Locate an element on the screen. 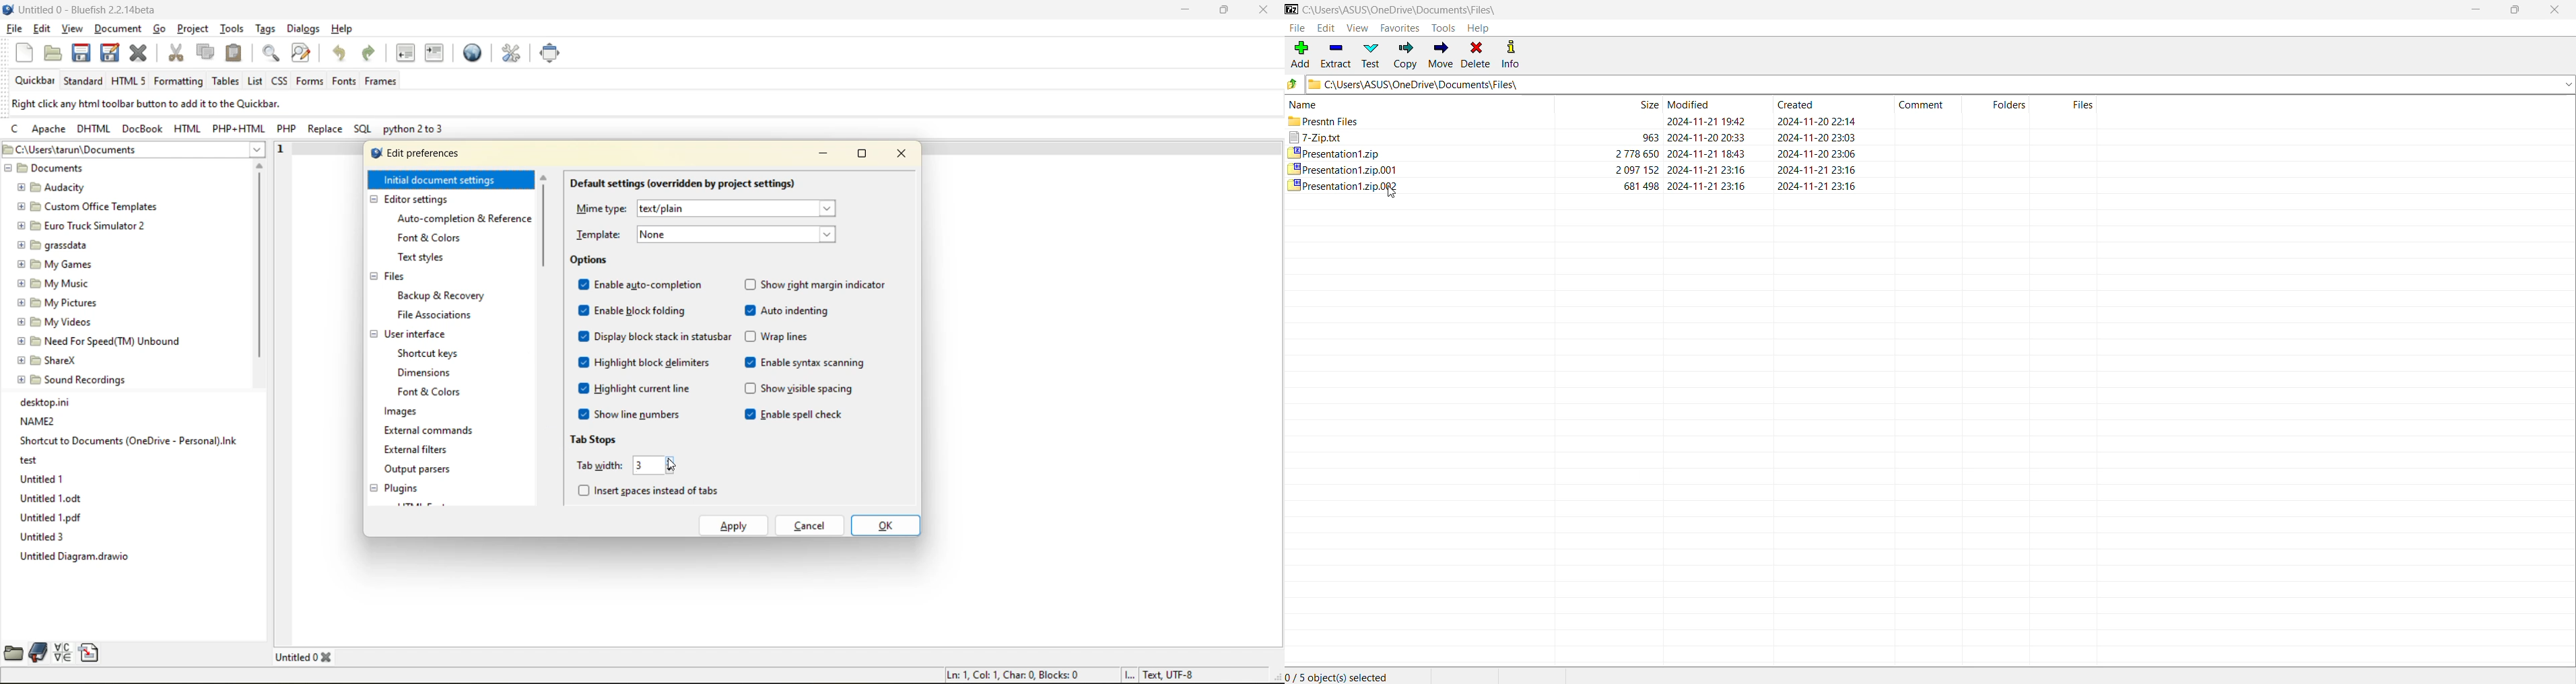 The image size is (2576, 700). highlight current line is located at coordinates (635, 388).